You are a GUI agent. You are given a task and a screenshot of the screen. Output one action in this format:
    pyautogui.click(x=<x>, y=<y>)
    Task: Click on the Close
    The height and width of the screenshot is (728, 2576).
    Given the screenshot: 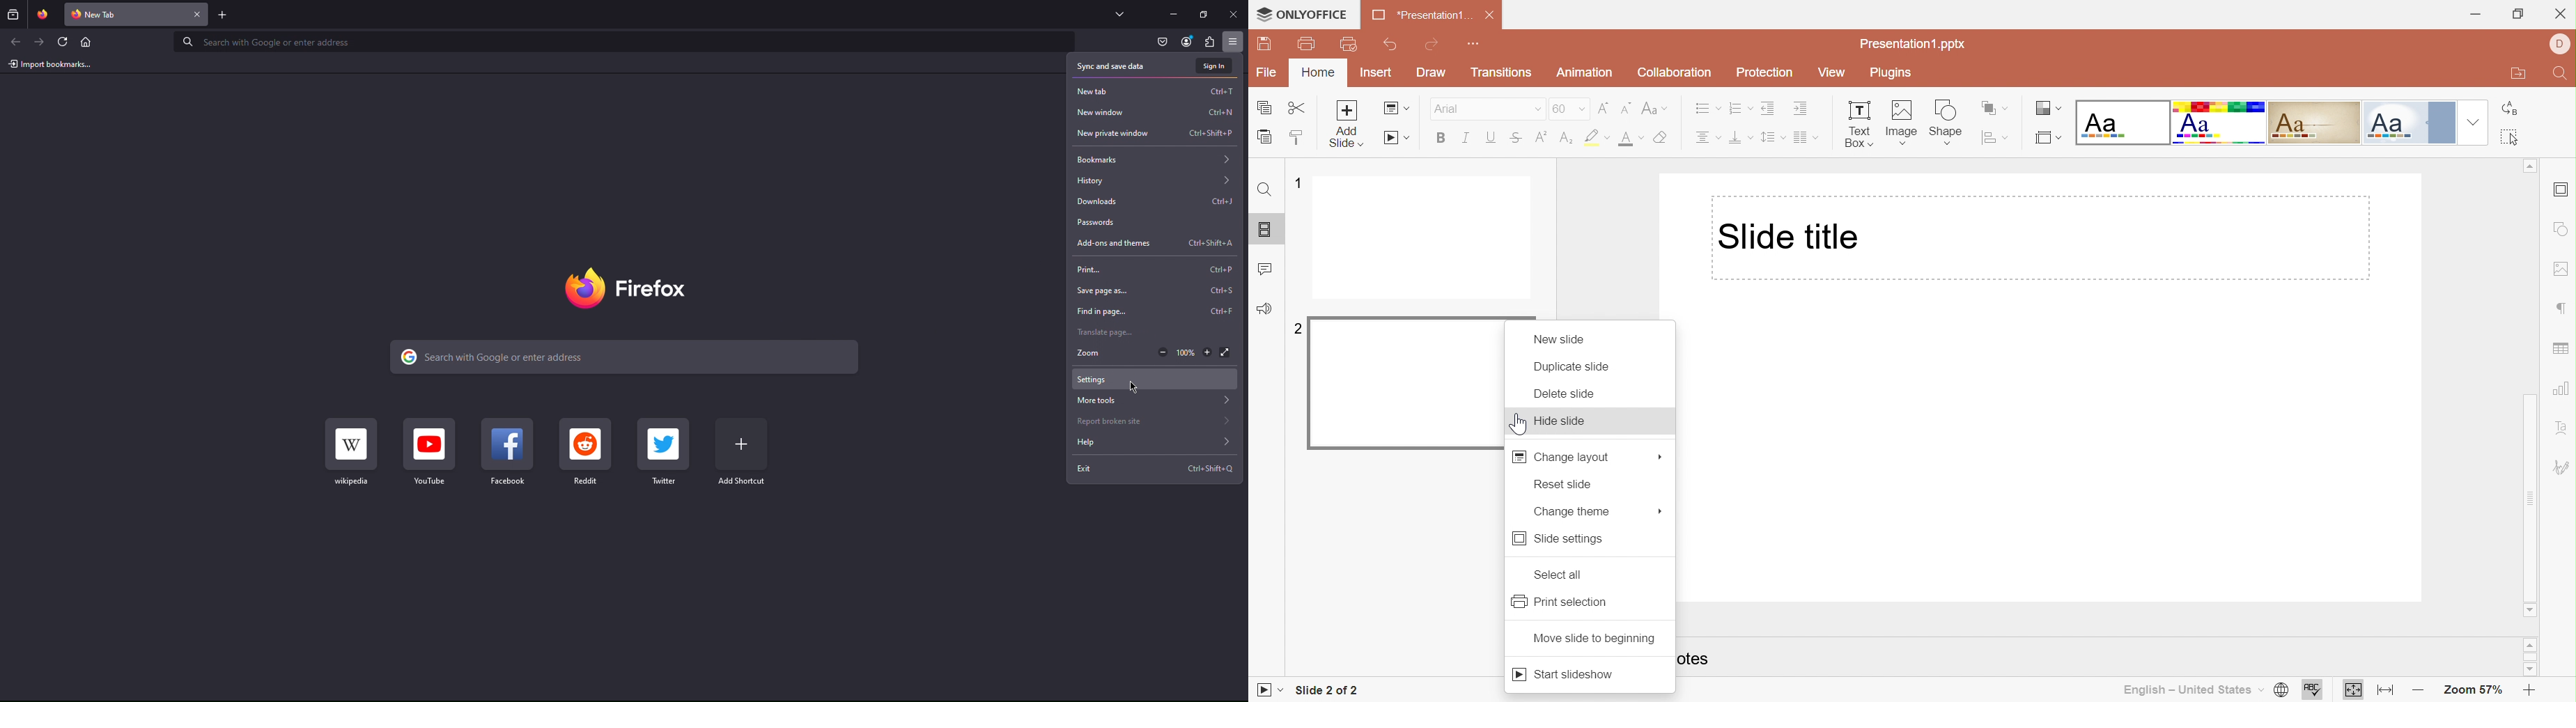 What is the action you would take?
    pyautogui.click(x=1491, y=15)
    